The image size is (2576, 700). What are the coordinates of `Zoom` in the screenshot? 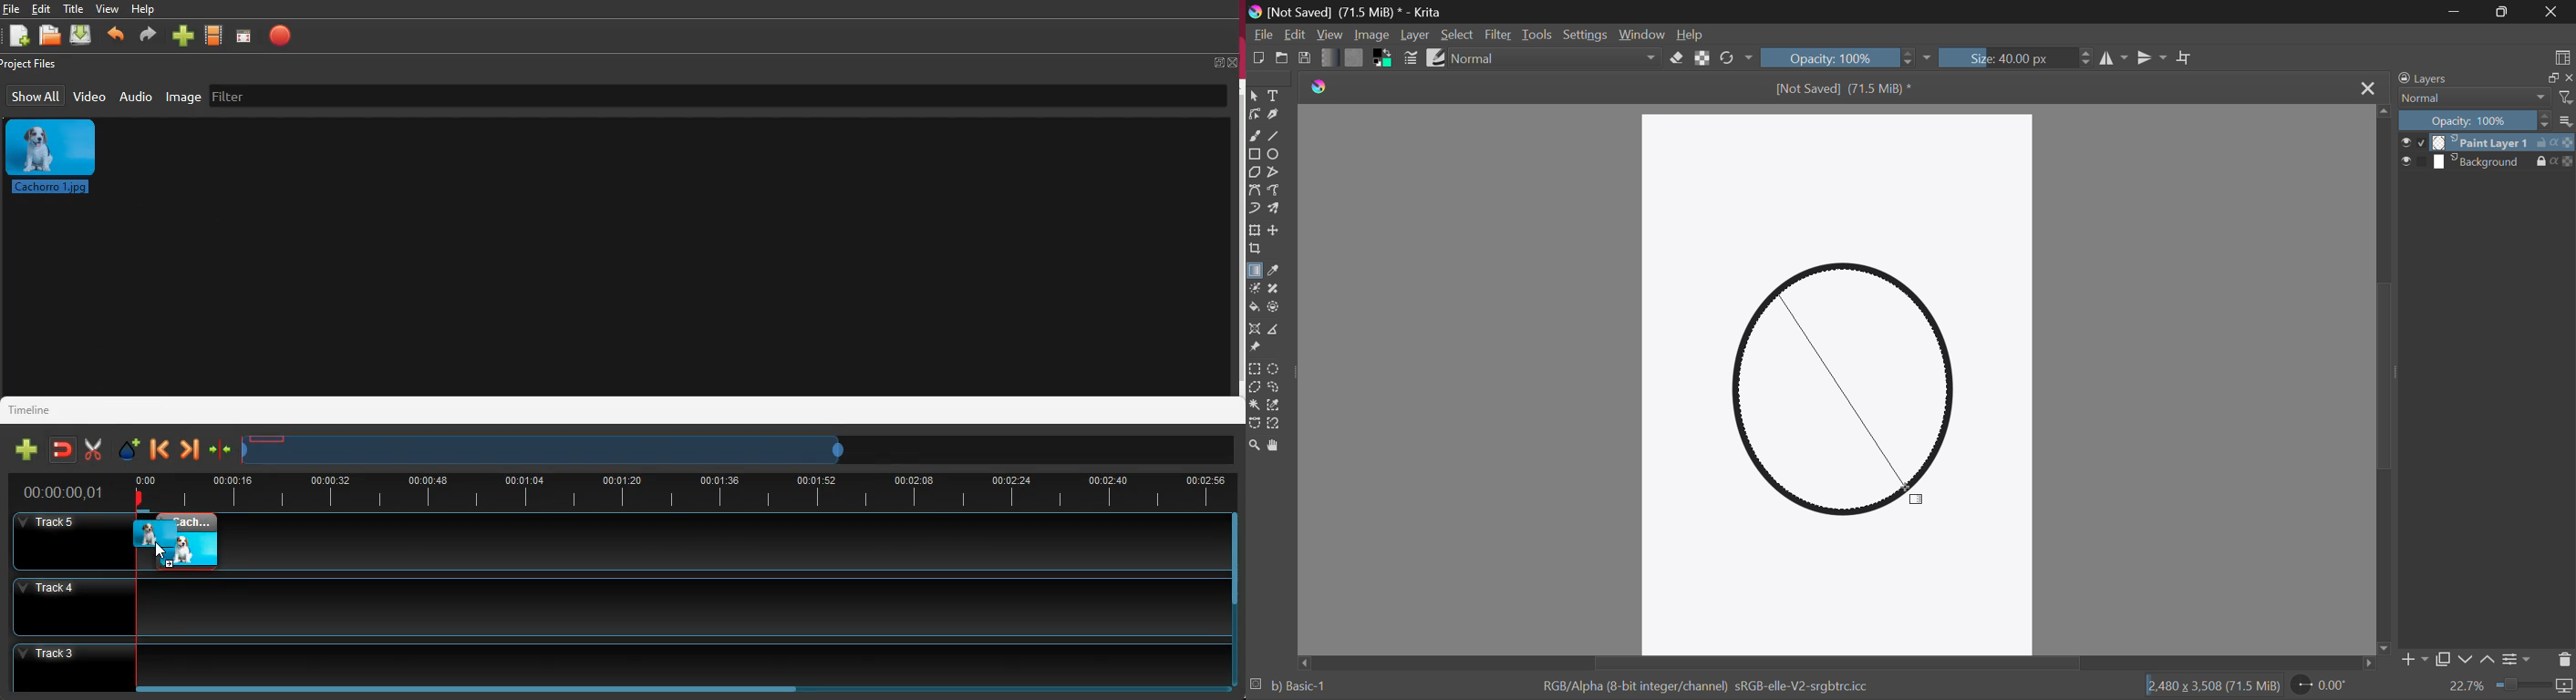 It's located at (1255, 446).